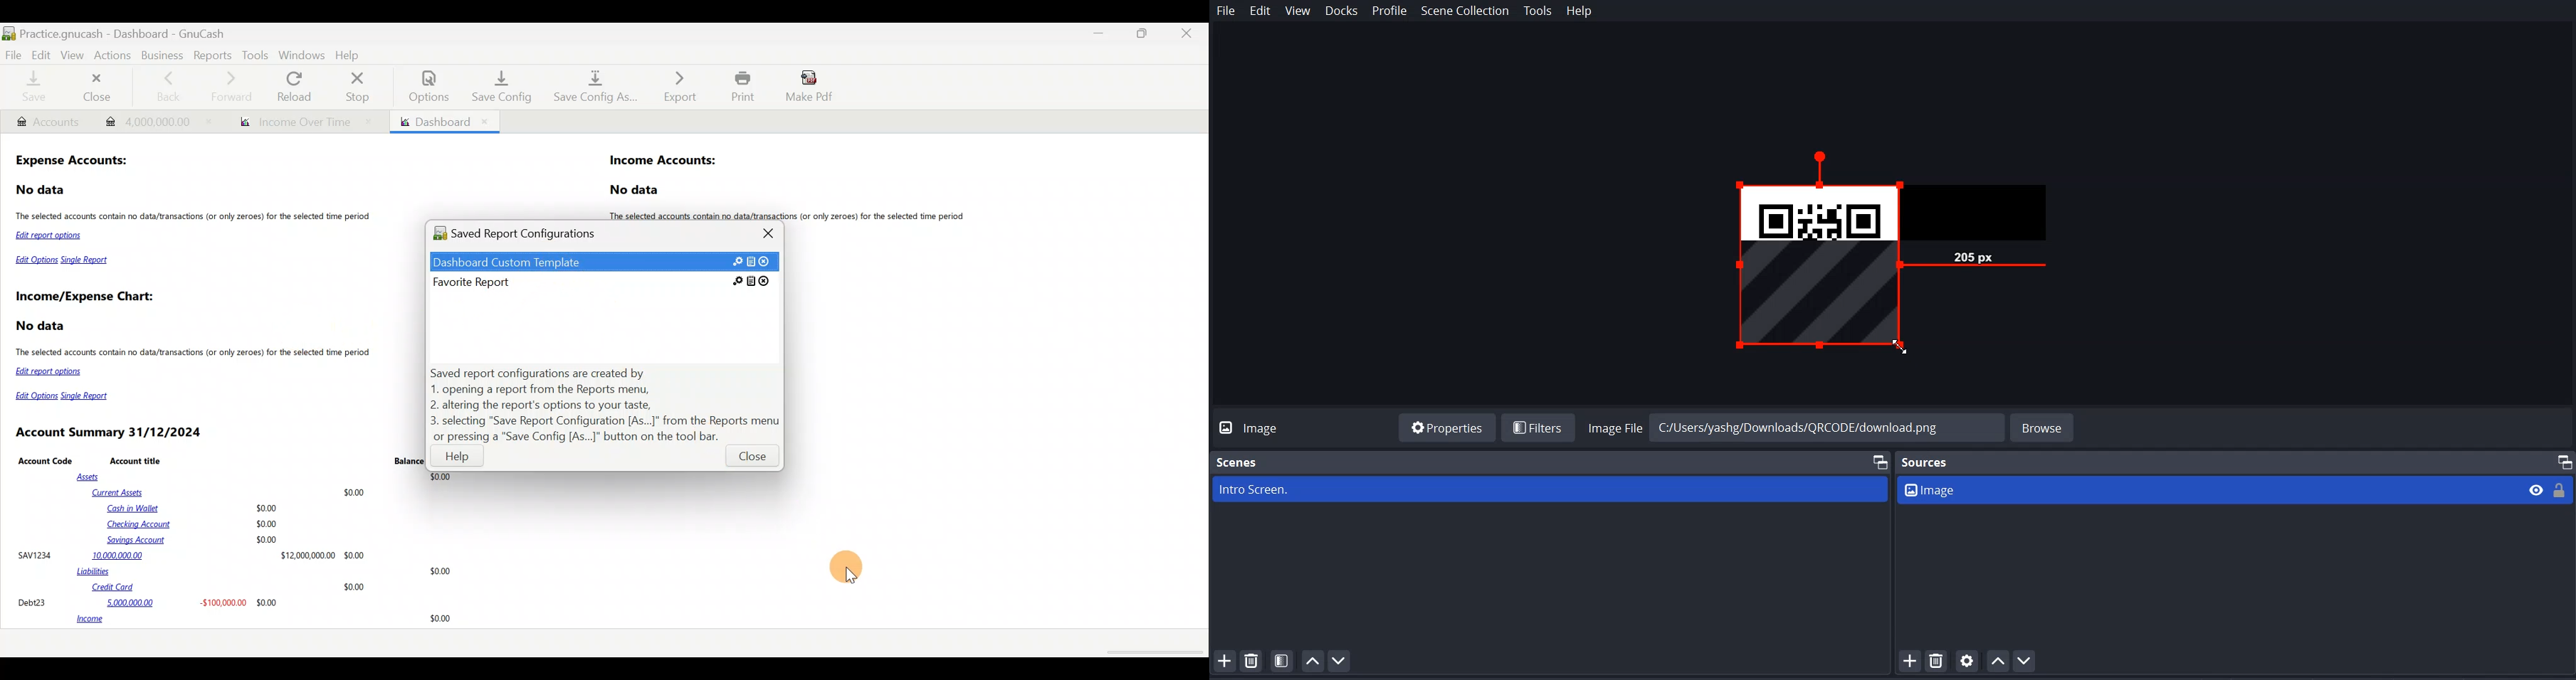 The width and height of the screenshot is (2576, 700). I want to click on Preview Window, so click(1915, 255).